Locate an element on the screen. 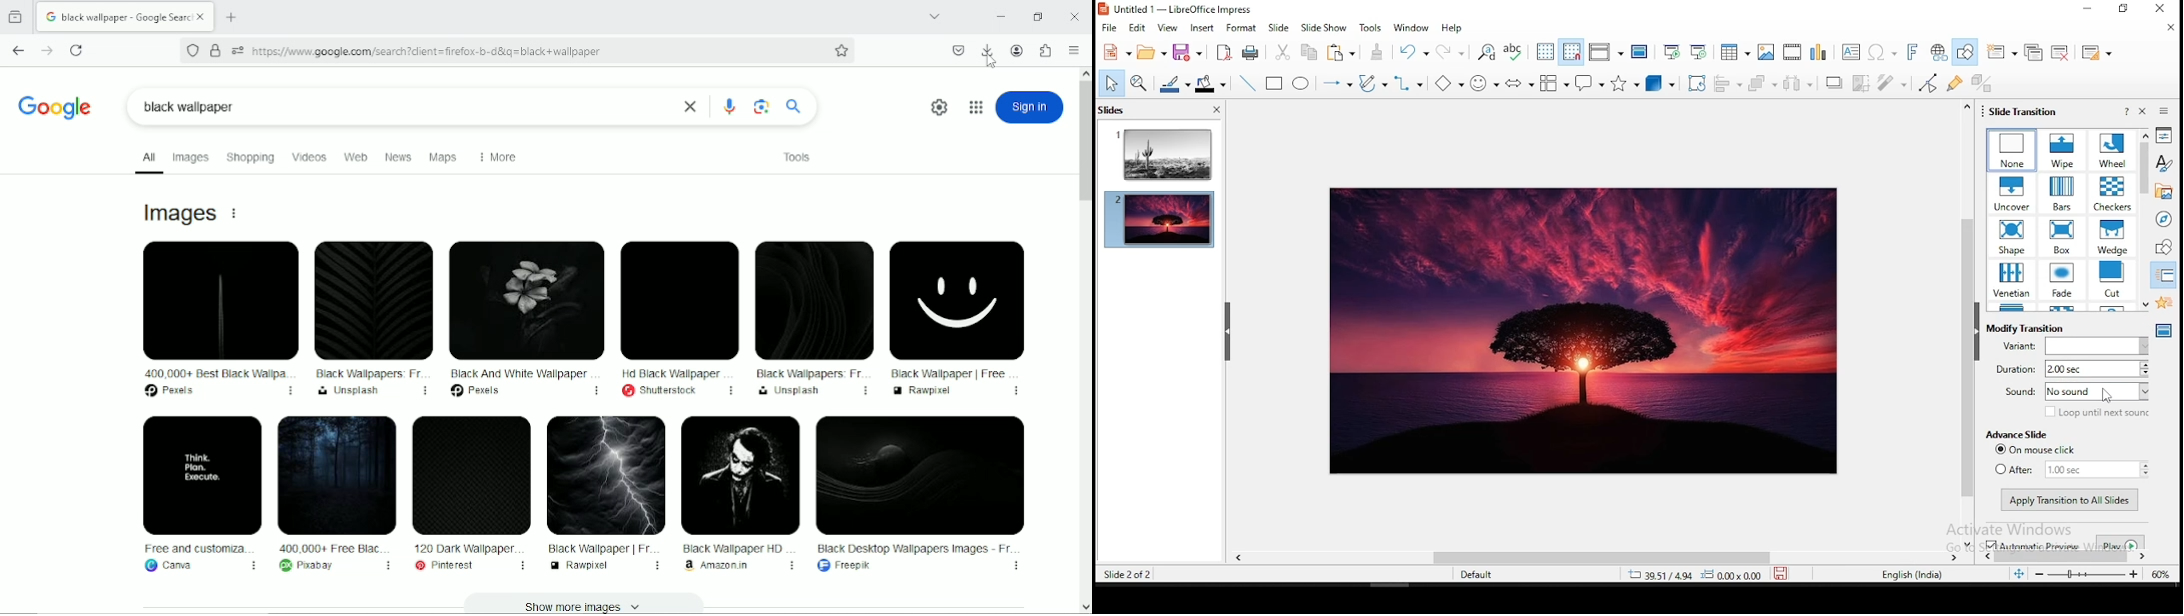  filter is located at coordinates (1893, 82).